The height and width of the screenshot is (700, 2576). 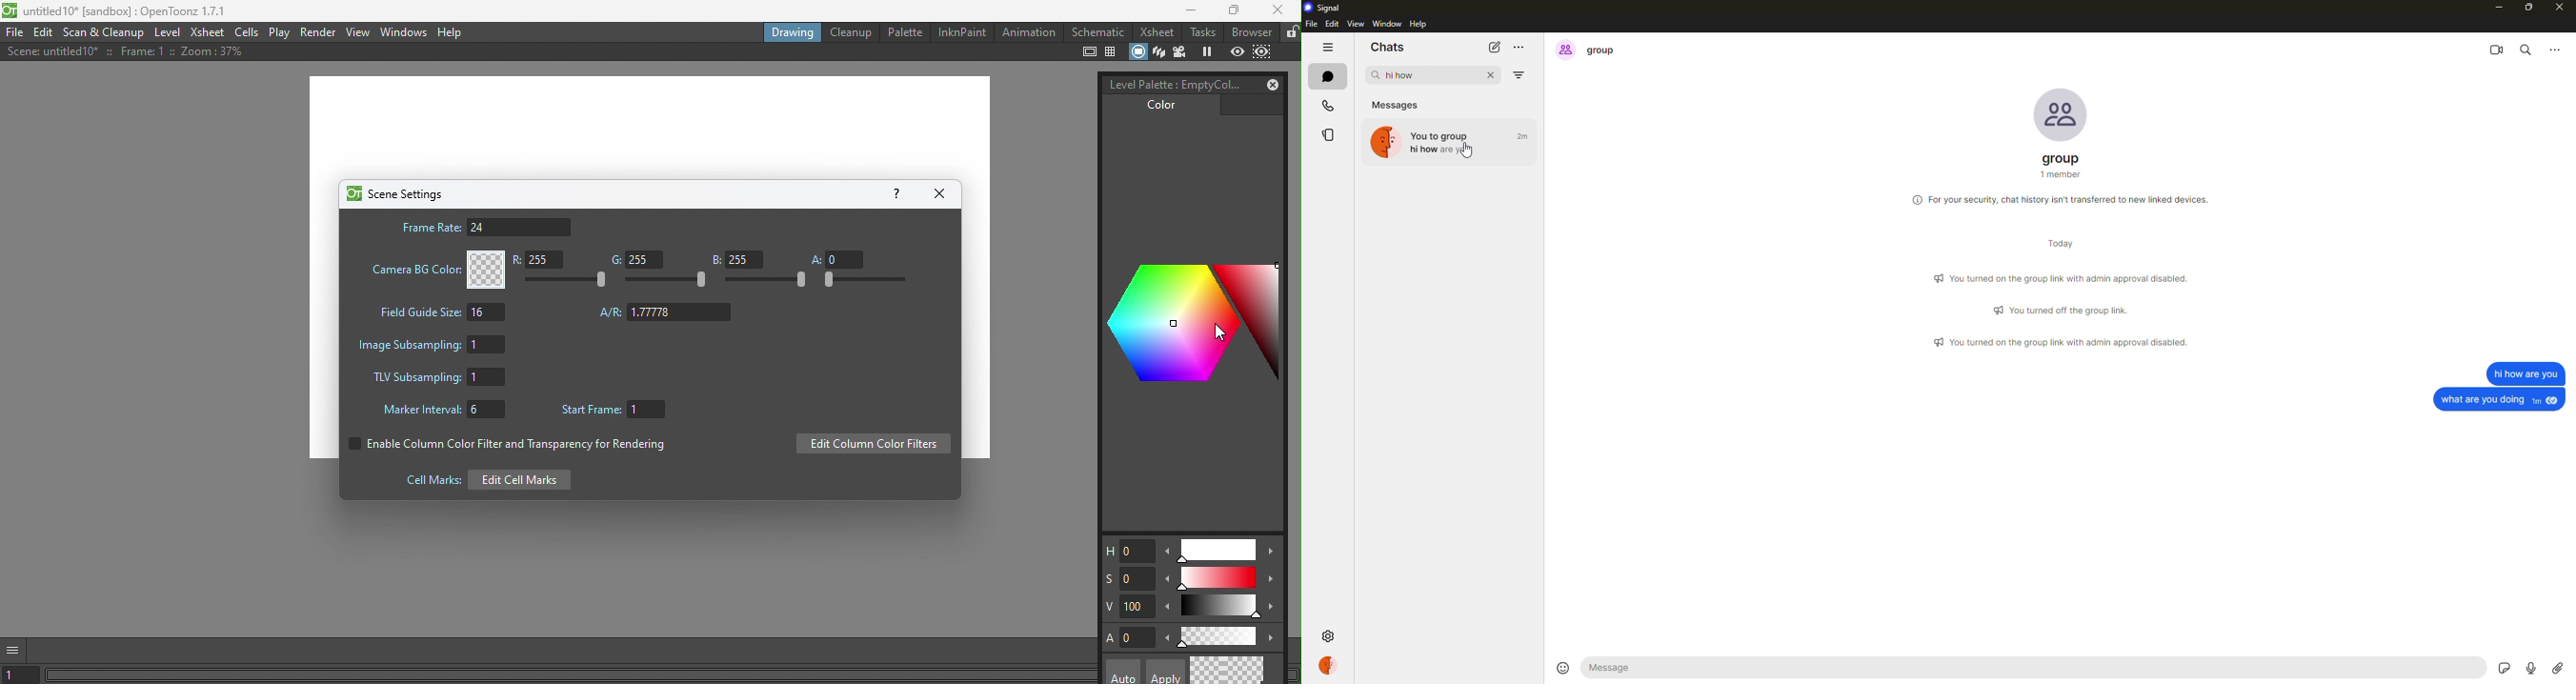 I want to click on close, so click(x=1493, y=77).